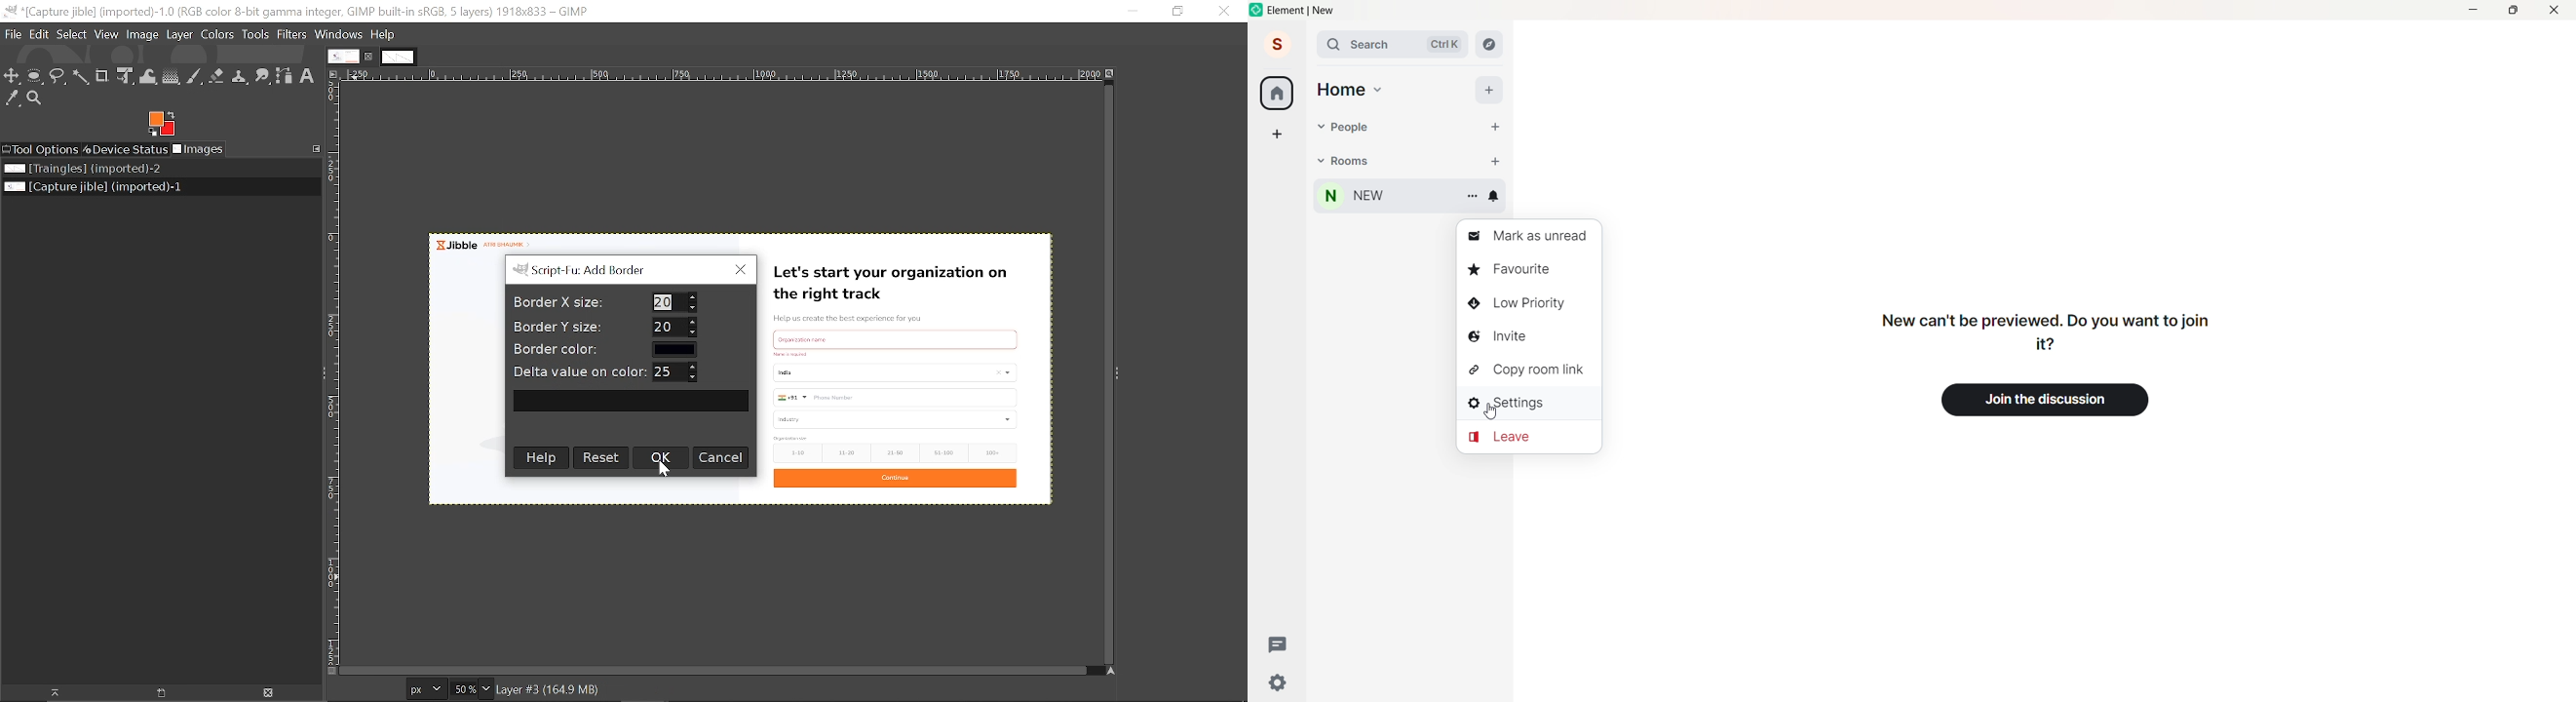 The image size is (2576, 728). Describe the element at coordinates (368, 56) in the screenshot. I see `Close current tab` at that location.